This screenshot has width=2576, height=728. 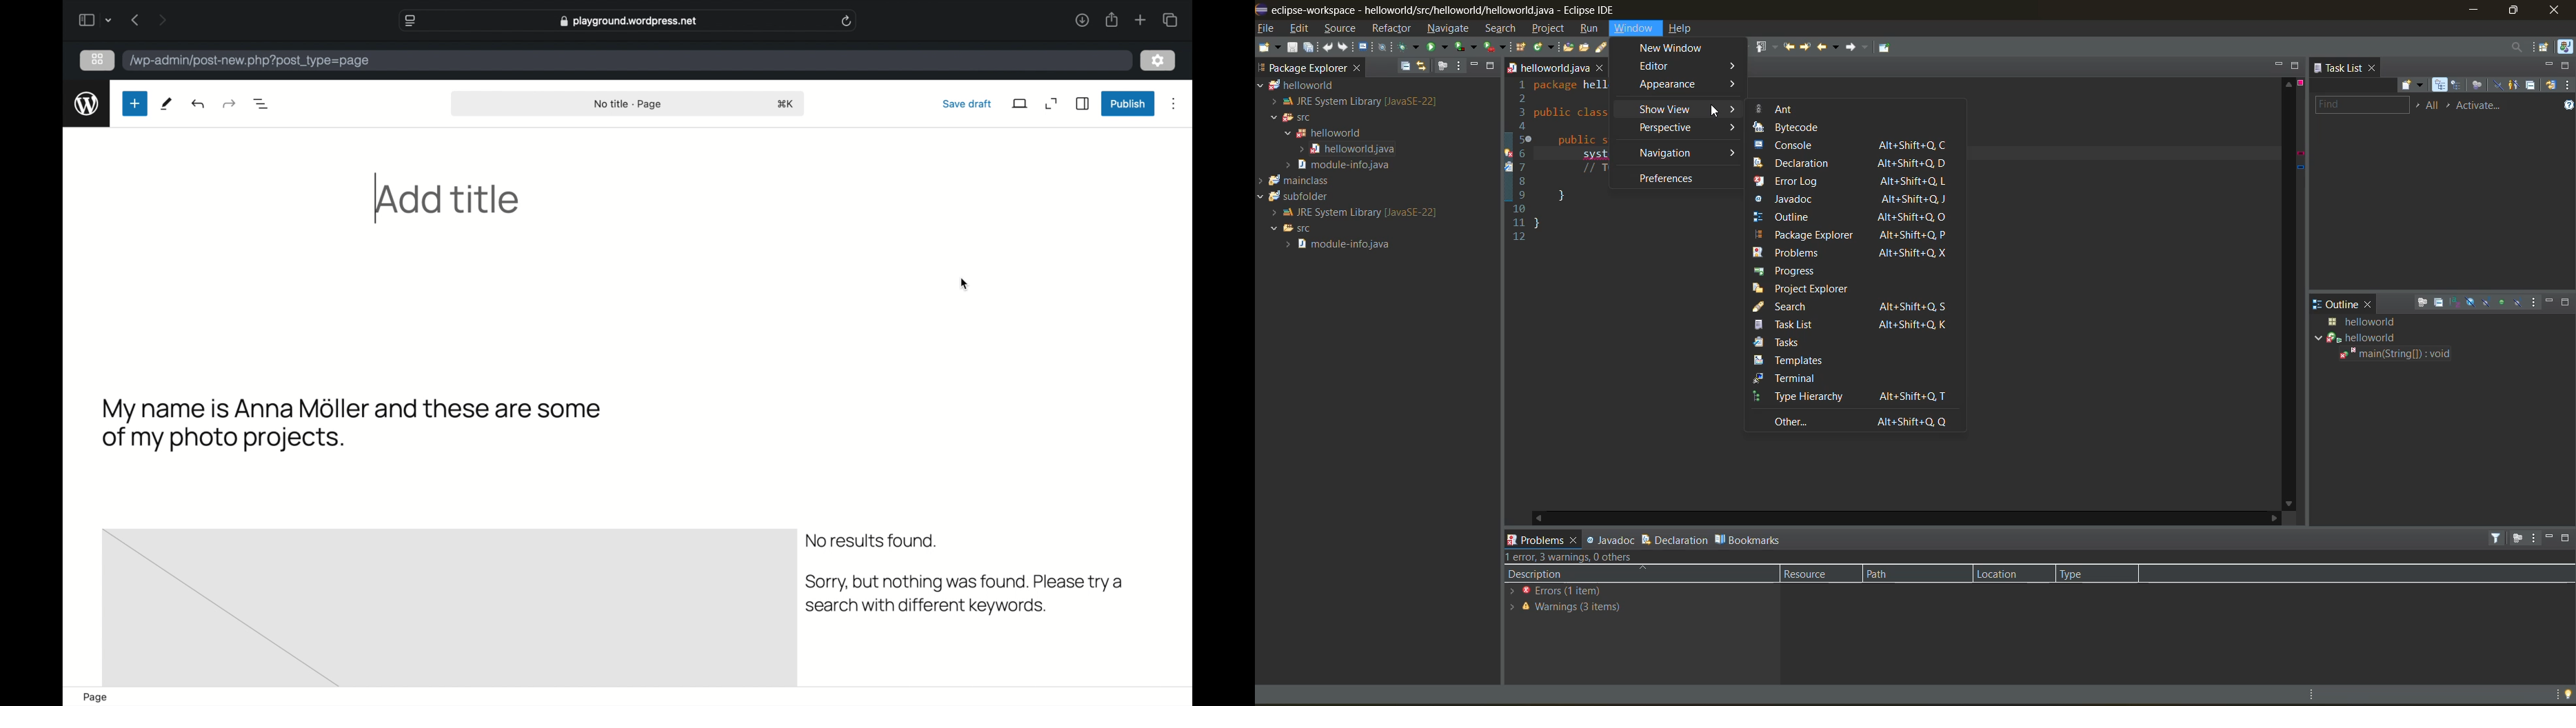 What do you see at coordinates (1768, 47) in the screenshot?
I see `previous annotation` at bounding box center [1768, 47].